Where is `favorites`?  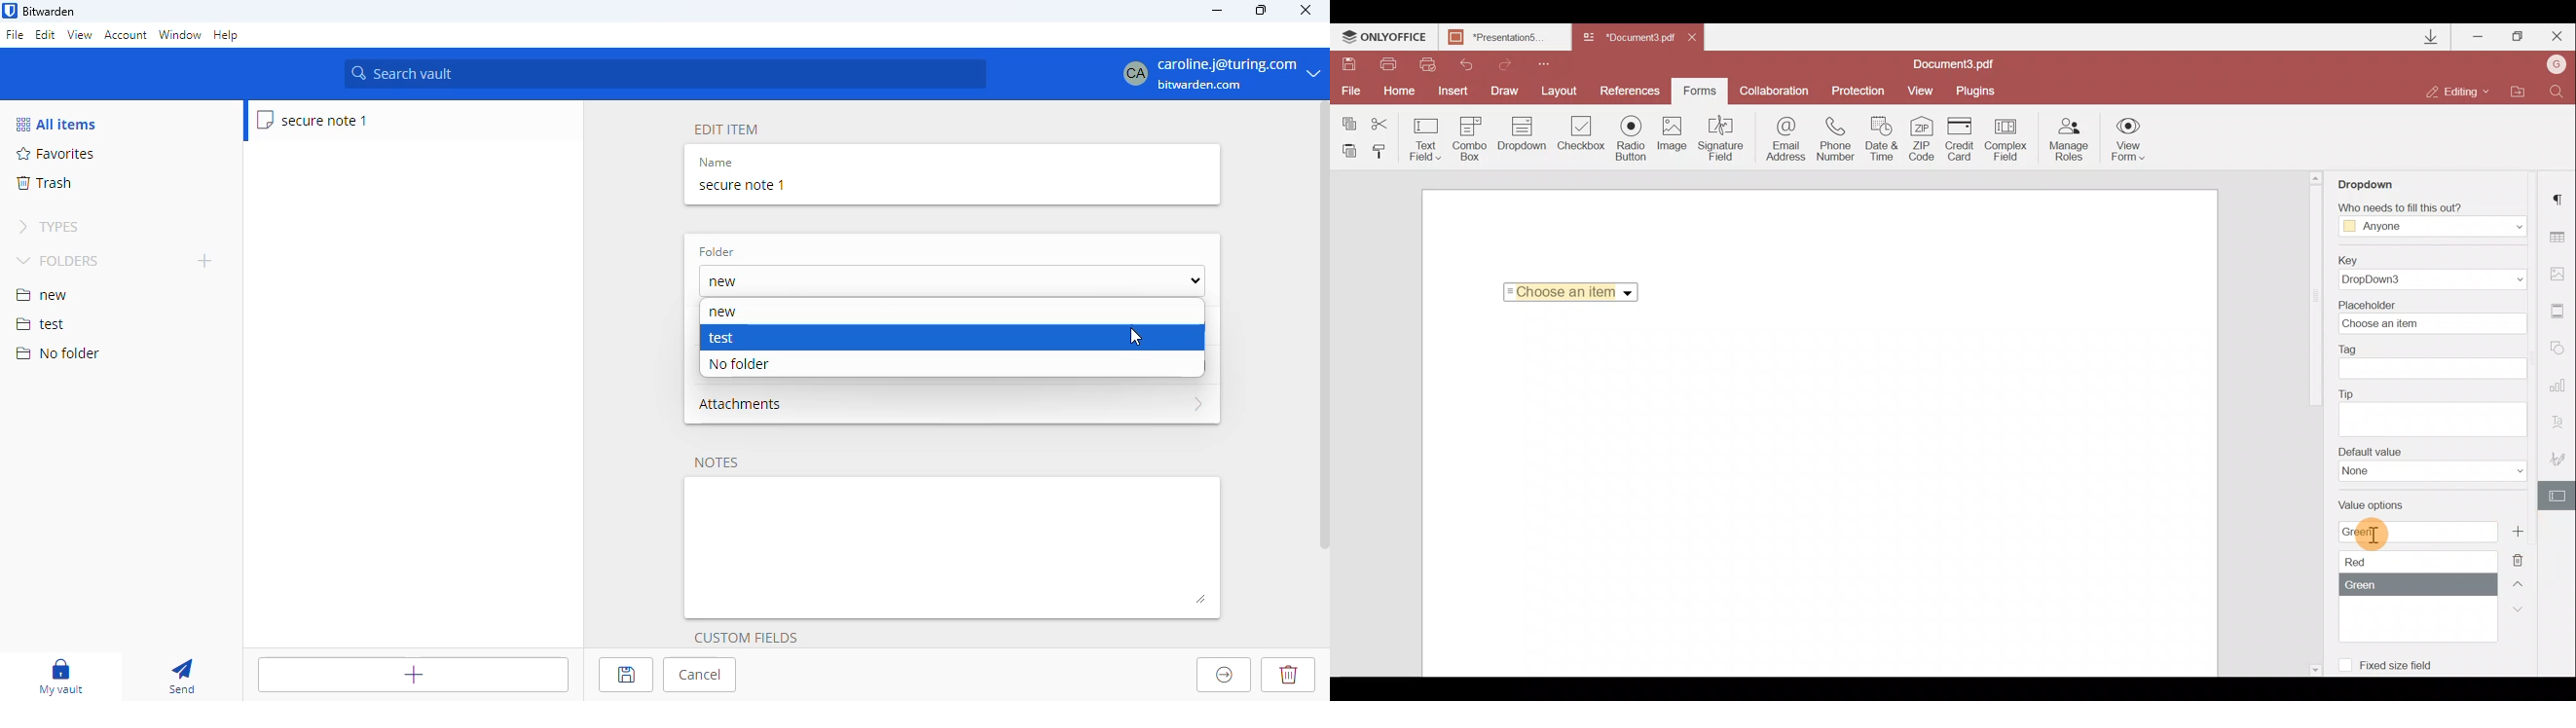 favorites is located at coordinates (56, 154).